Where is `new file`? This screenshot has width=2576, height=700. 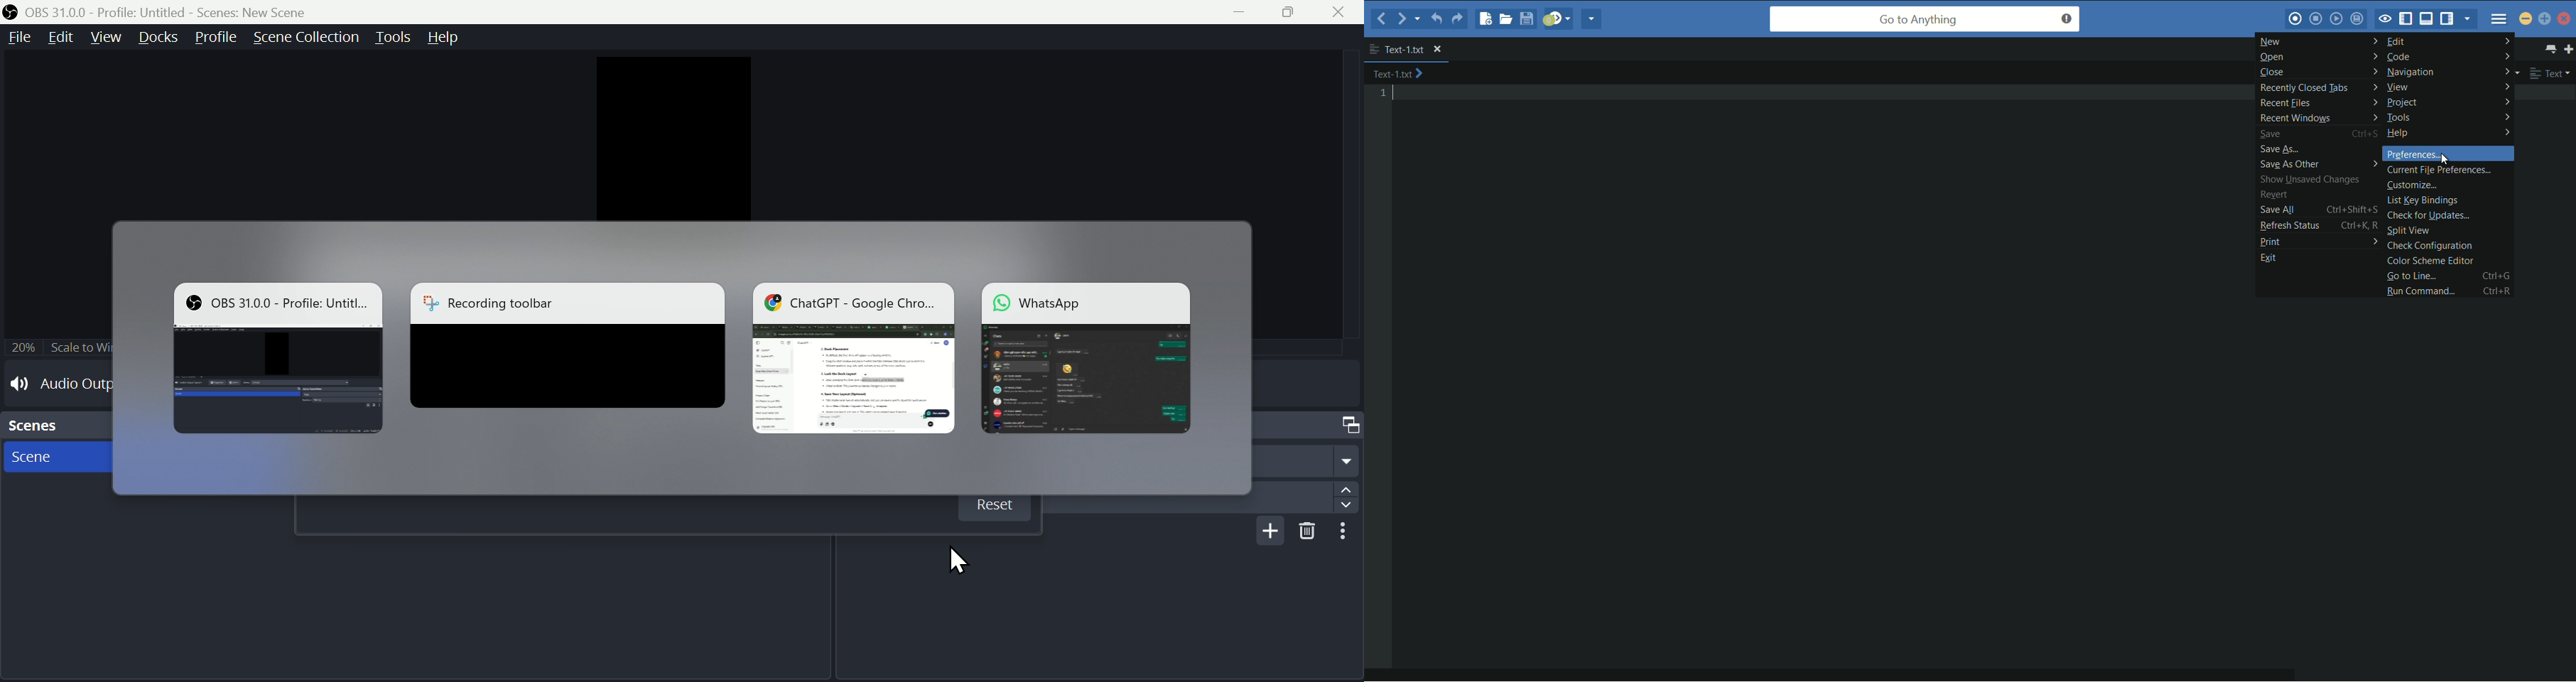
new file is located at coordinates (1486, 20).